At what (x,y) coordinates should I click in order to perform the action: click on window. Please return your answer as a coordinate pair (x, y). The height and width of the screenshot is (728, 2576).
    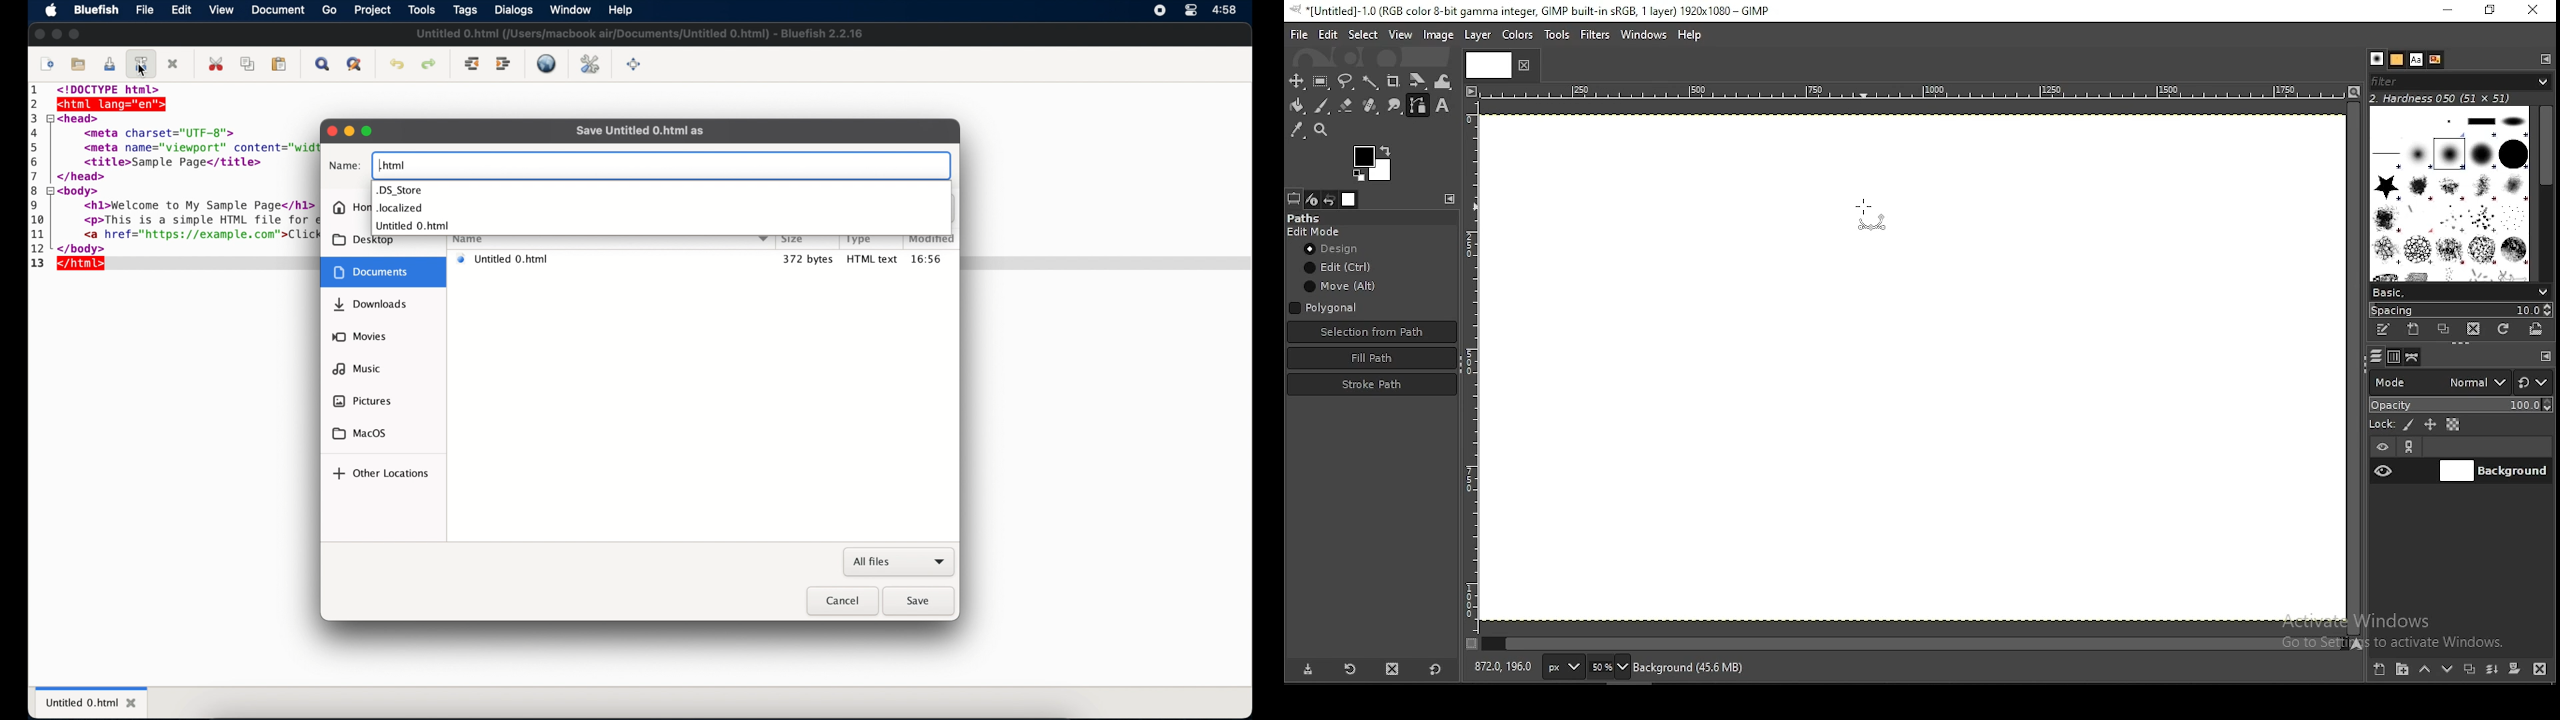
    Looking at the image, I should click on (571, 9).